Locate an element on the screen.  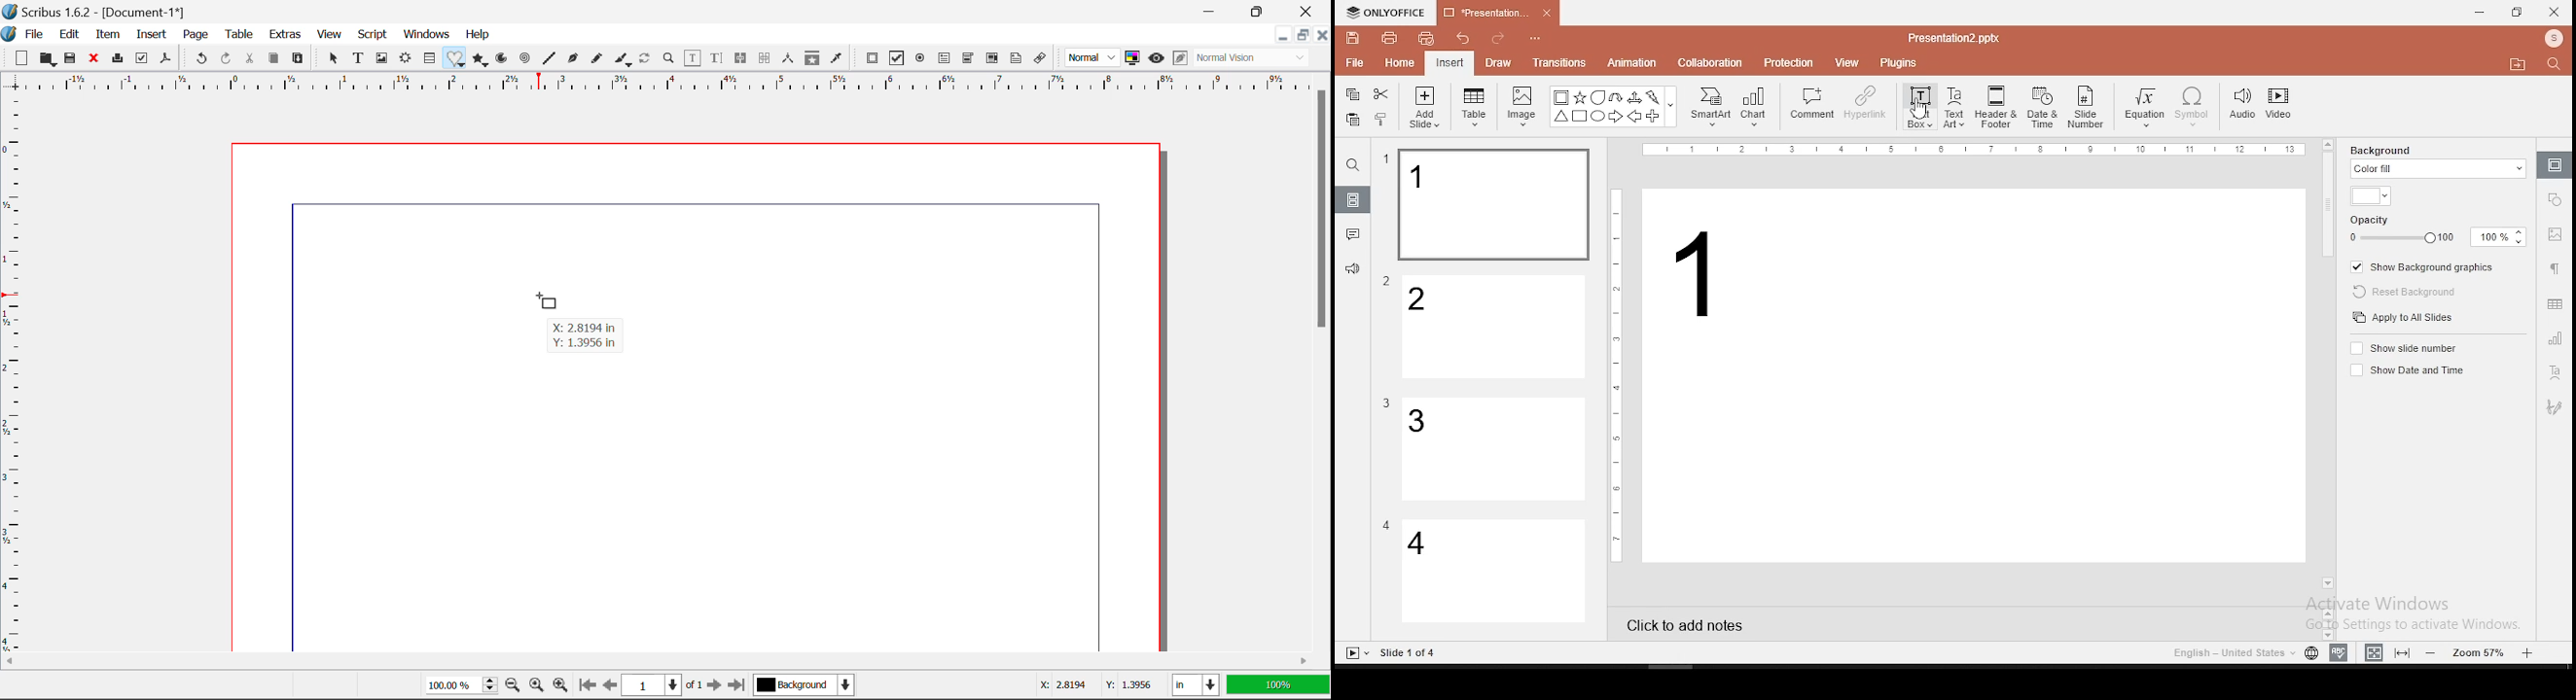
image settings is located at coordinates (2553, 236).